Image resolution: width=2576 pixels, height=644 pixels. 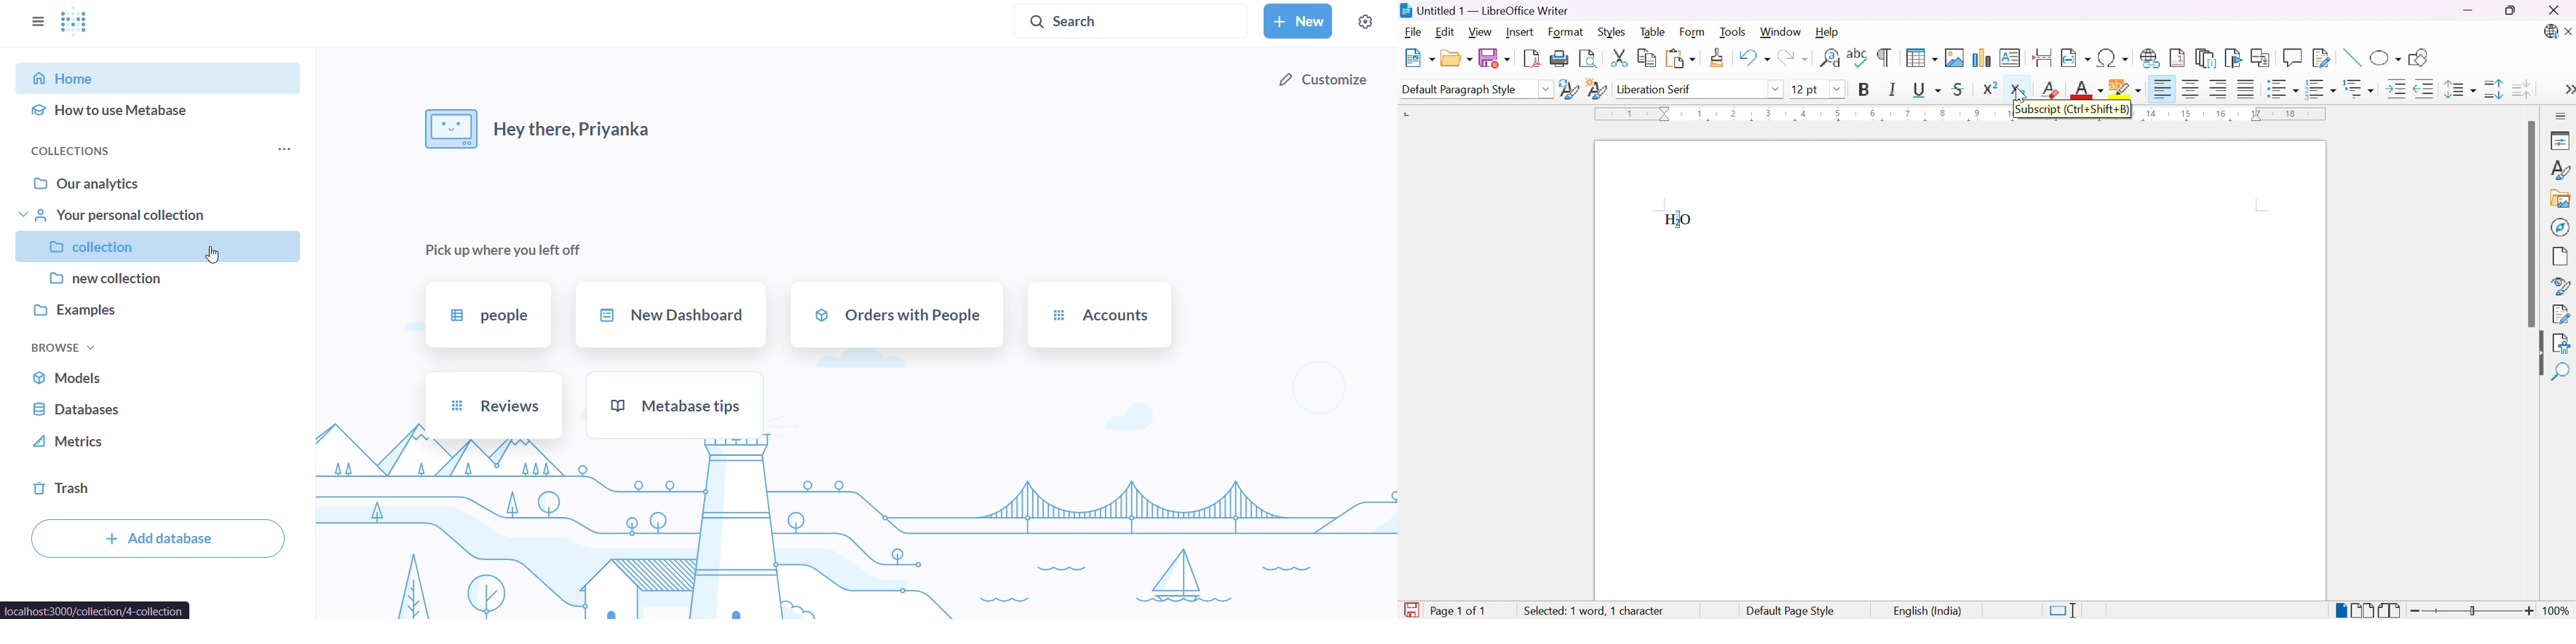 What do you see at coordinates (1753, 61) in the screenshot?
I see `Undo` at bounding box center [1753, 61].